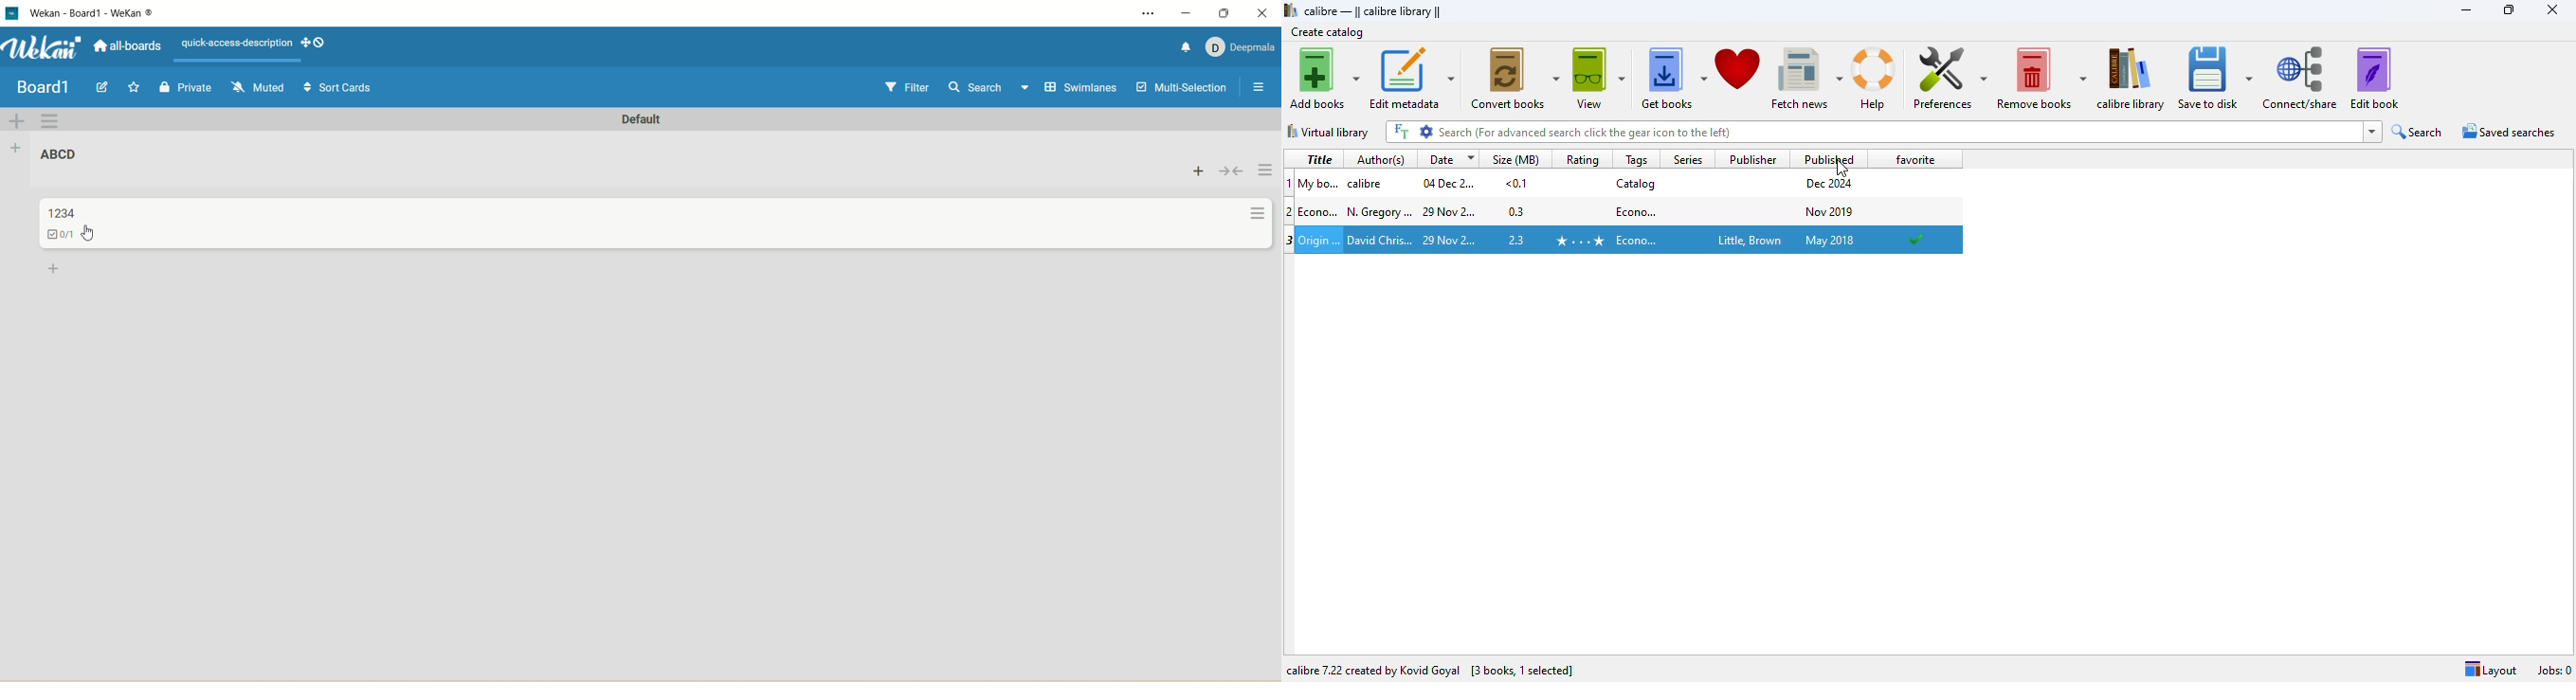  What do you see at coordinates (1184, 49) in the screenshot?
I see `notification` at bounding box center [1184, 49].